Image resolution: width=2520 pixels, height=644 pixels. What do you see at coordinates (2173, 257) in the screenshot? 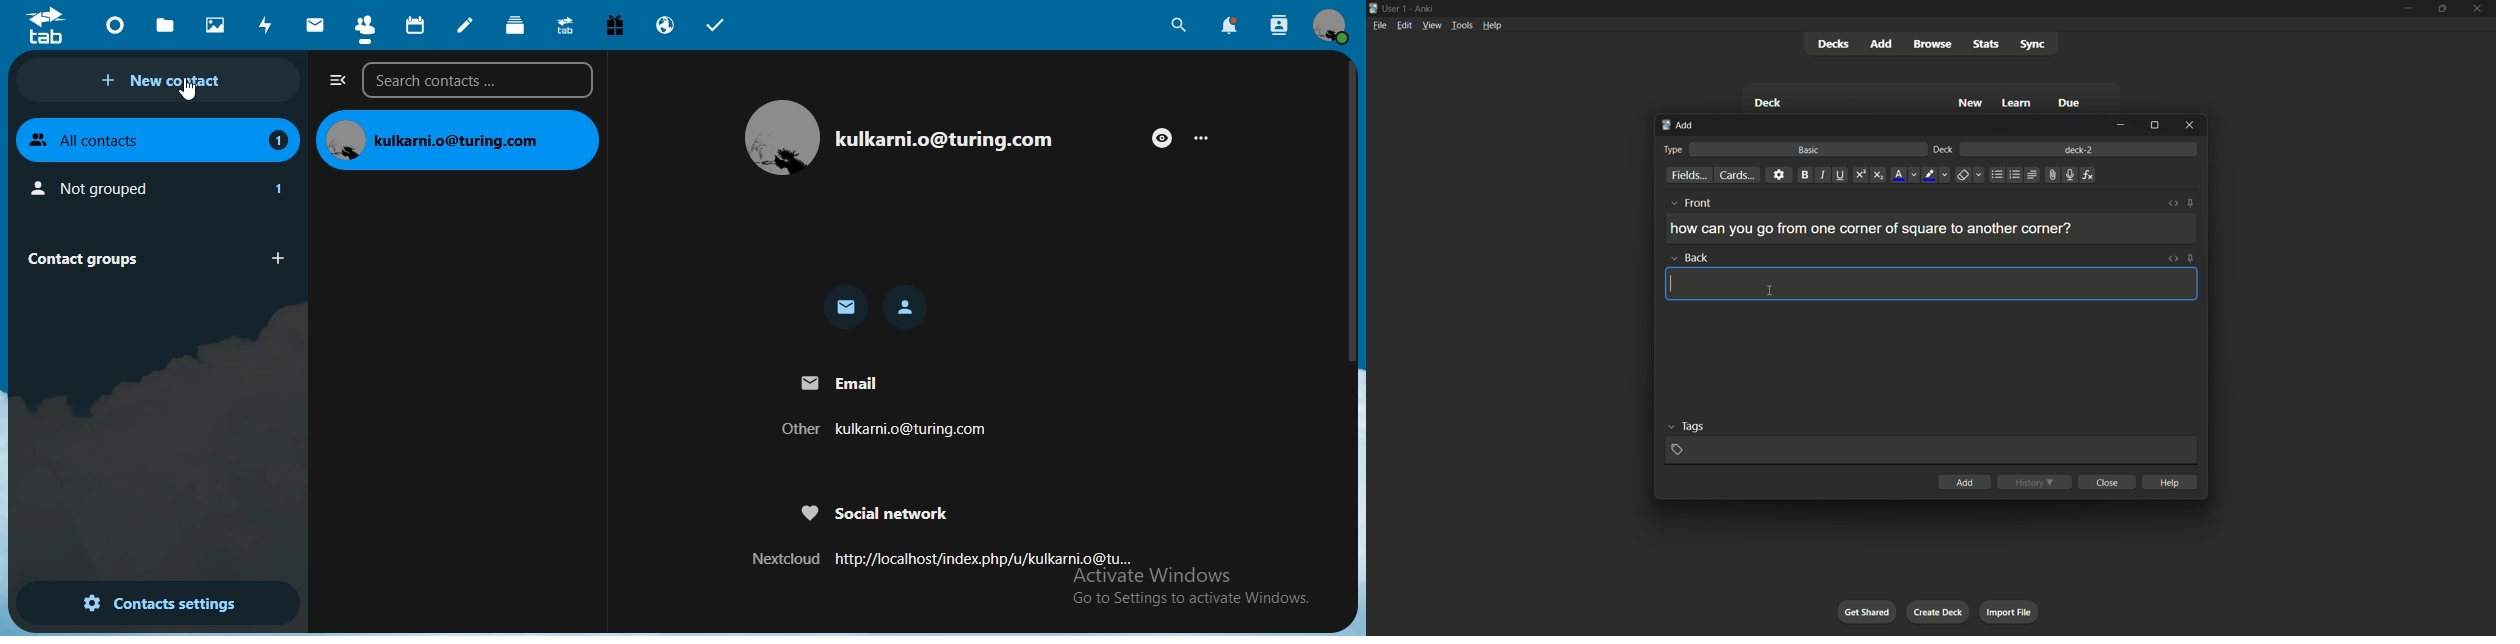
I see `toggle html editor` at bounding box center [2173, 257].